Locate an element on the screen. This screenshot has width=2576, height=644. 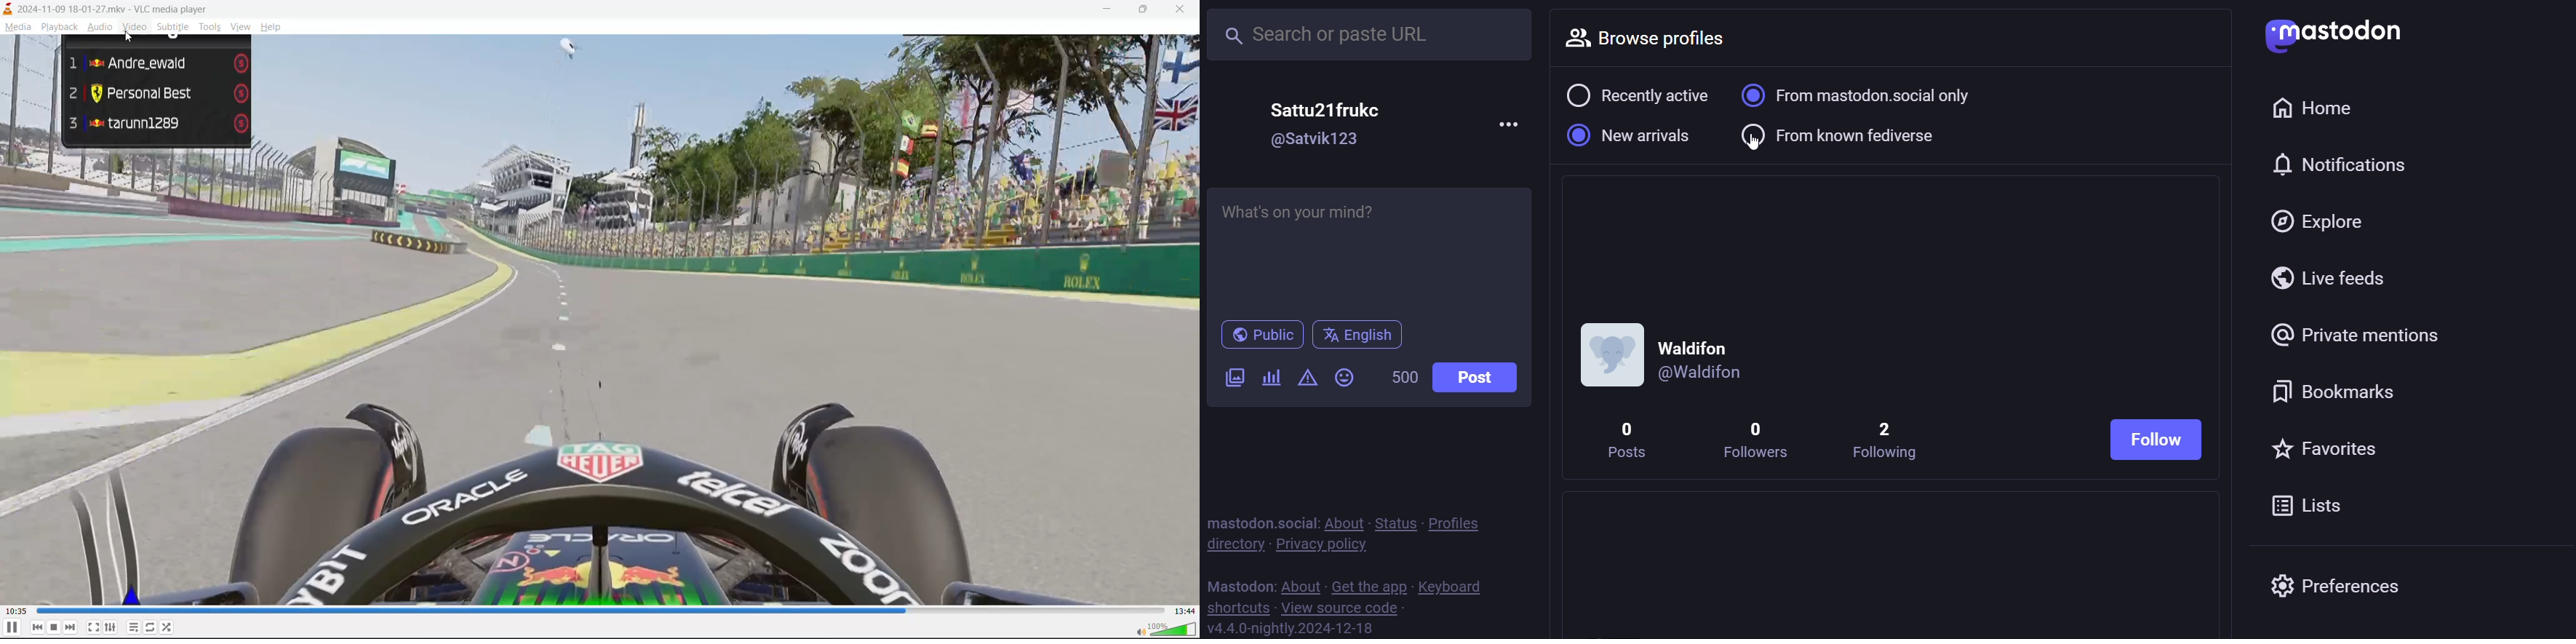
audio is located at coordinates (102, 28).